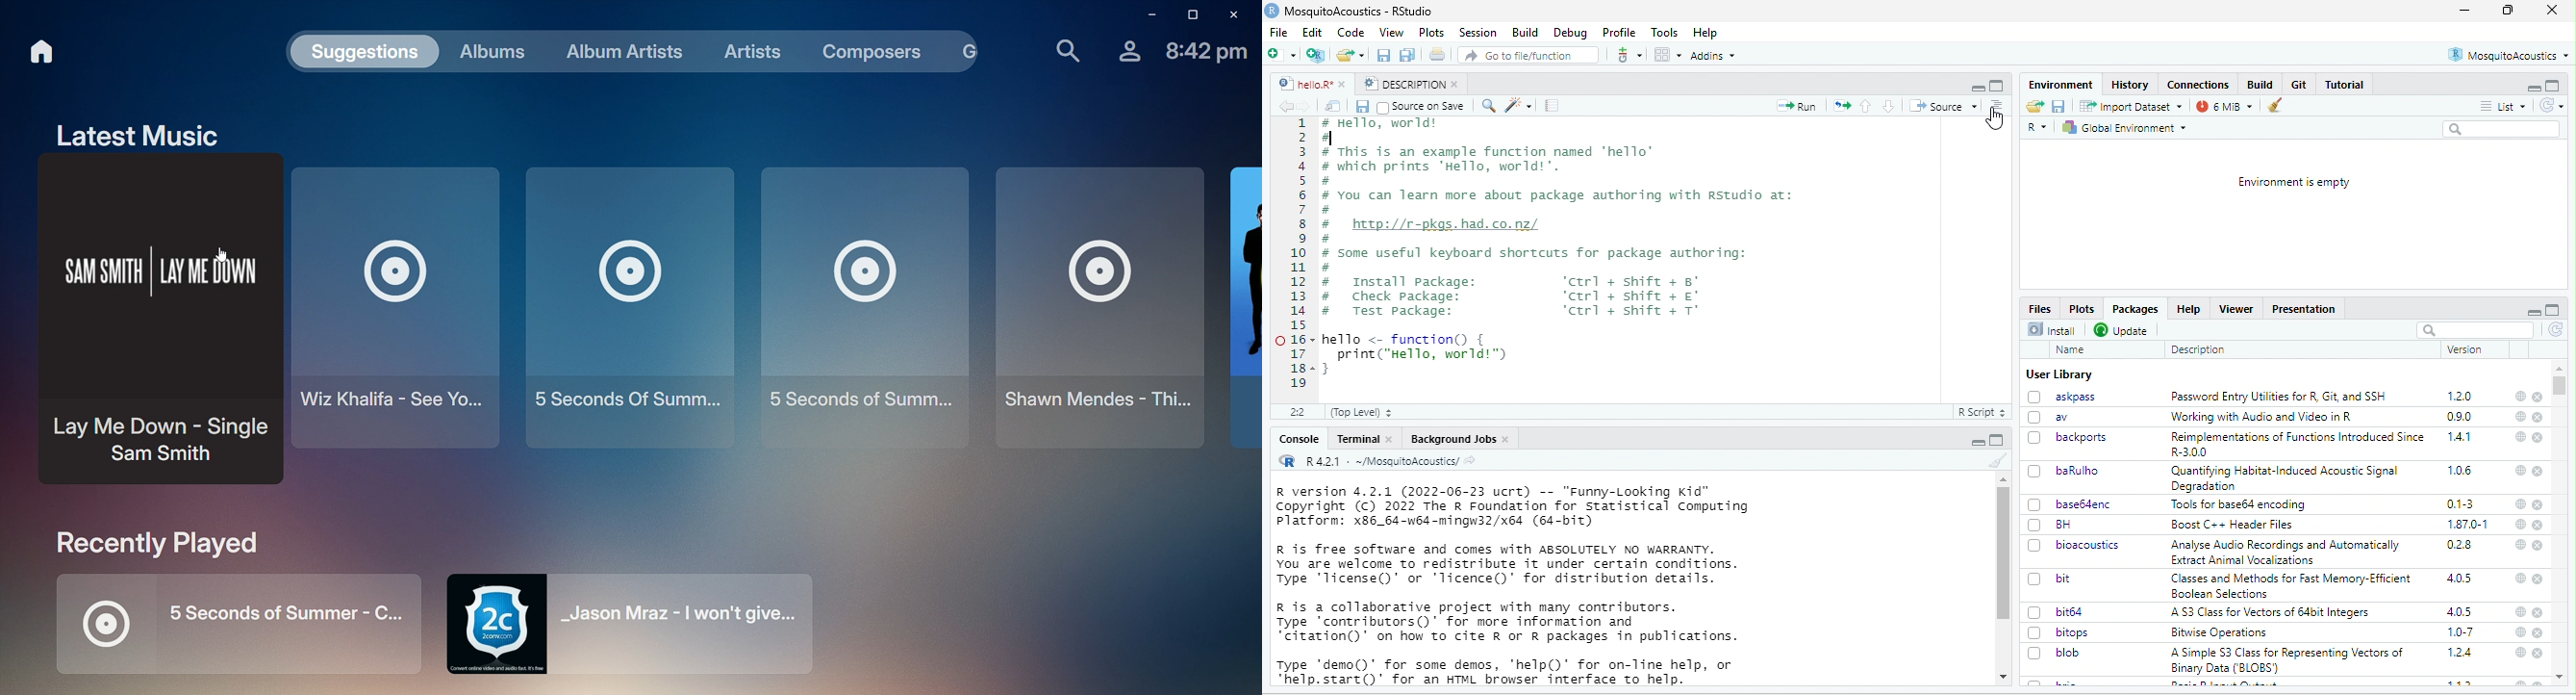  I want to click on go to next section, so click(1888, 107).